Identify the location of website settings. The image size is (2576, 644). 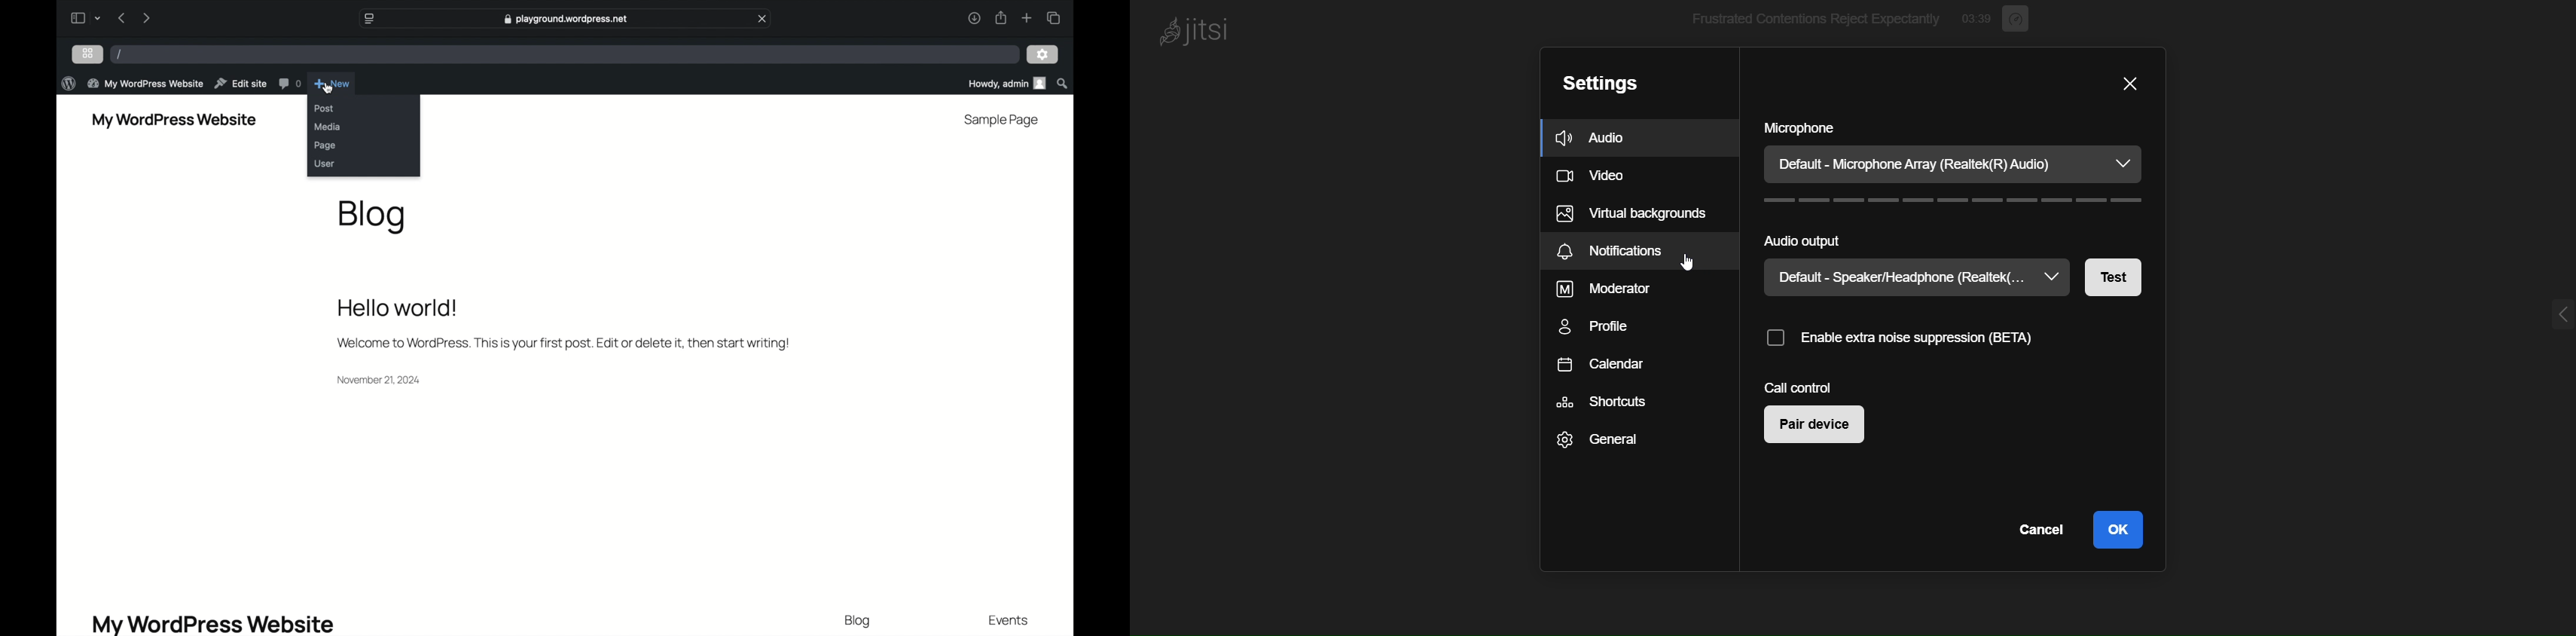
(368, 18).